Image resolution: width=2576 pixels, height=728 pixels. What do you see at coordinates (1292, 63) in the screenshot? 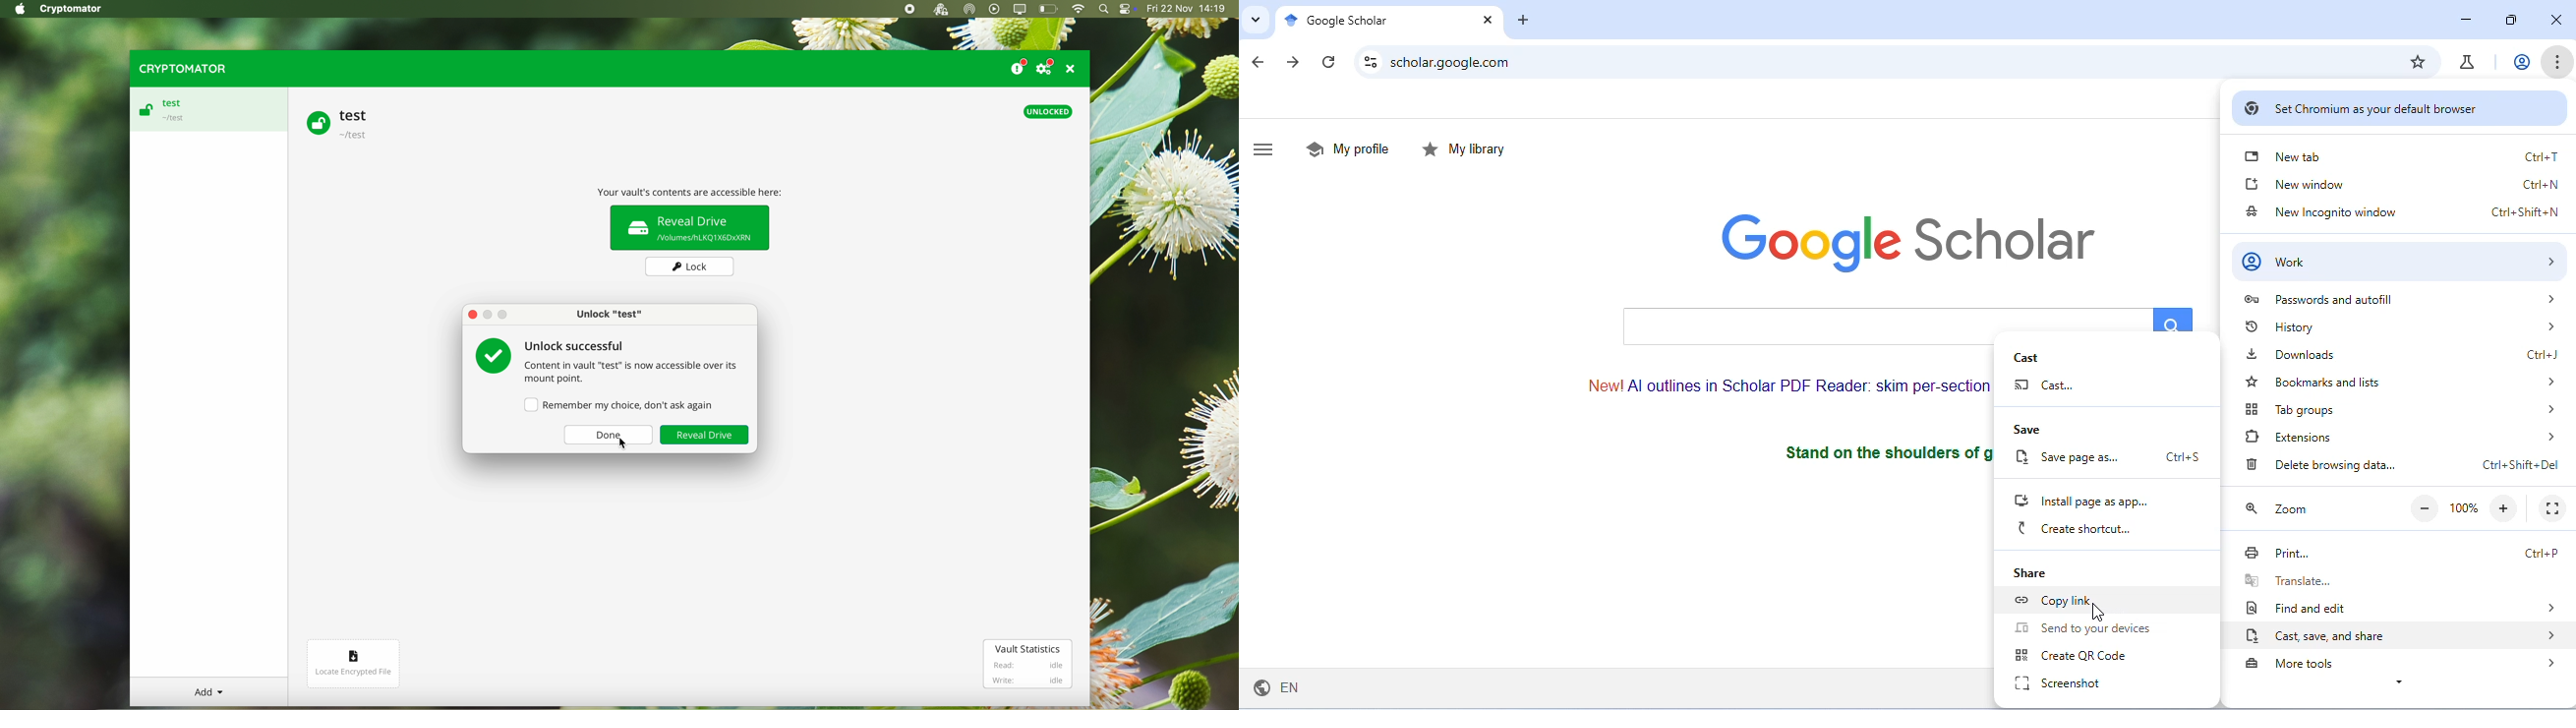
I see `go forward` at bounding box center [1292, 63].